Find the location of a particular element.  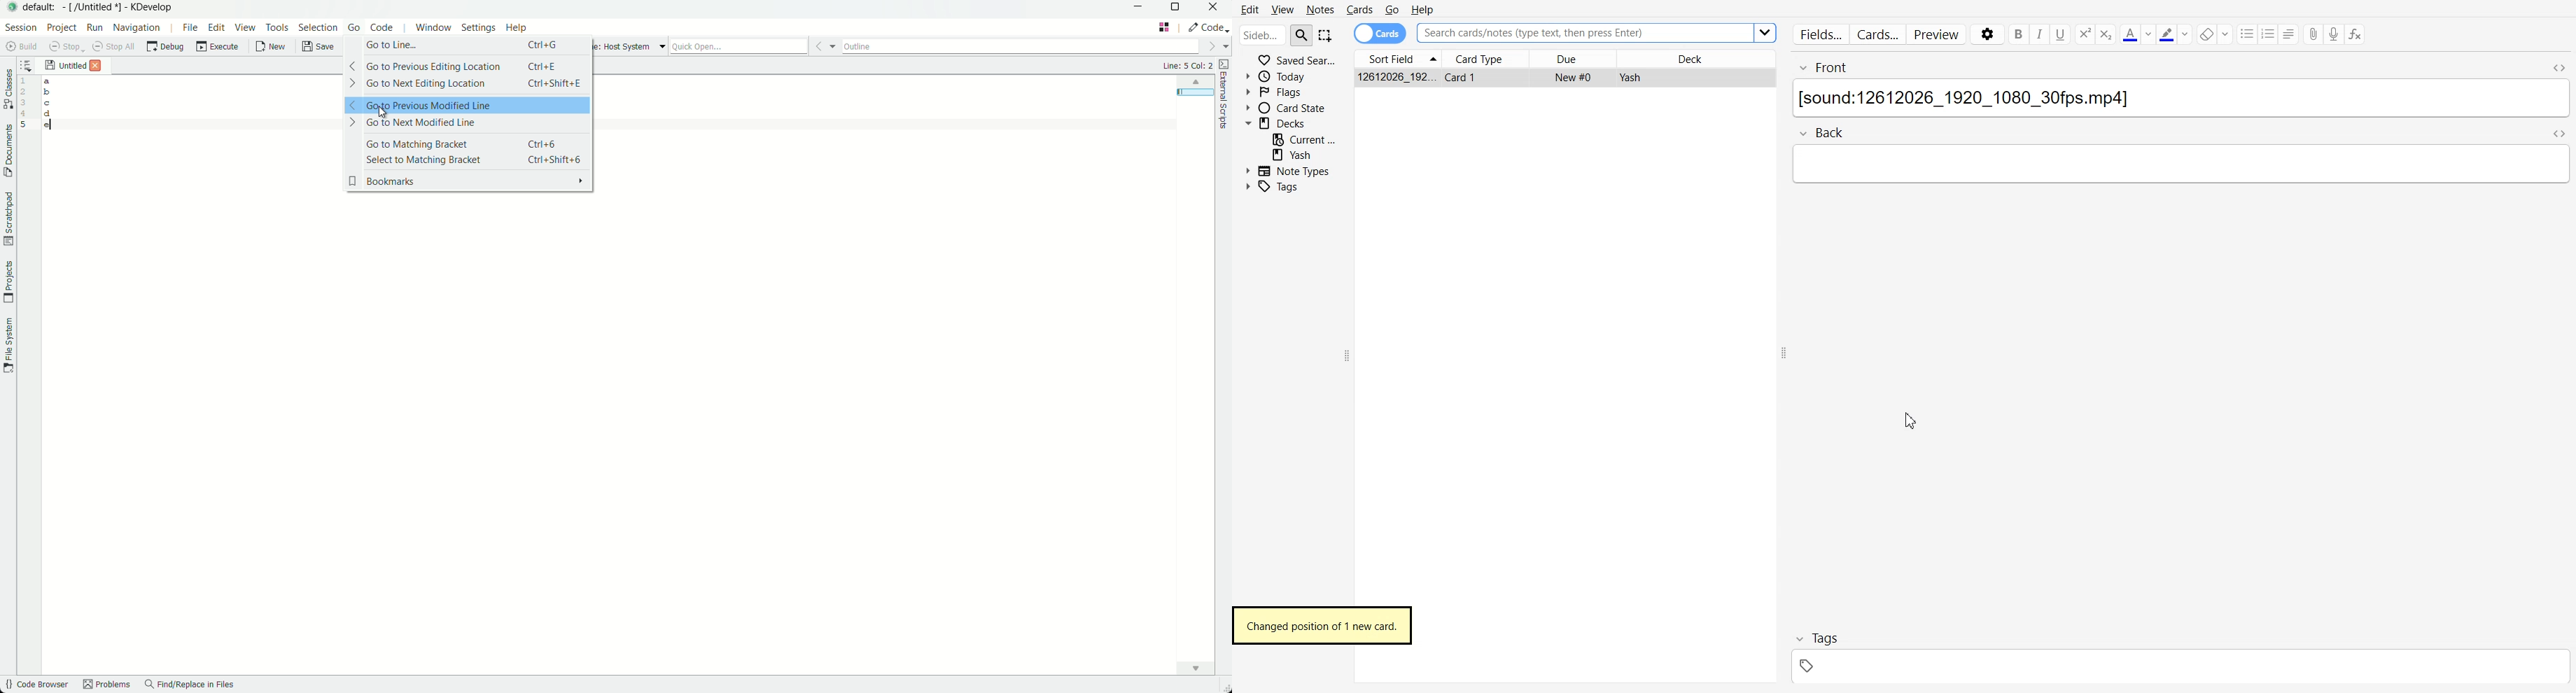

Subscript is located at coordinates (2084, 34).